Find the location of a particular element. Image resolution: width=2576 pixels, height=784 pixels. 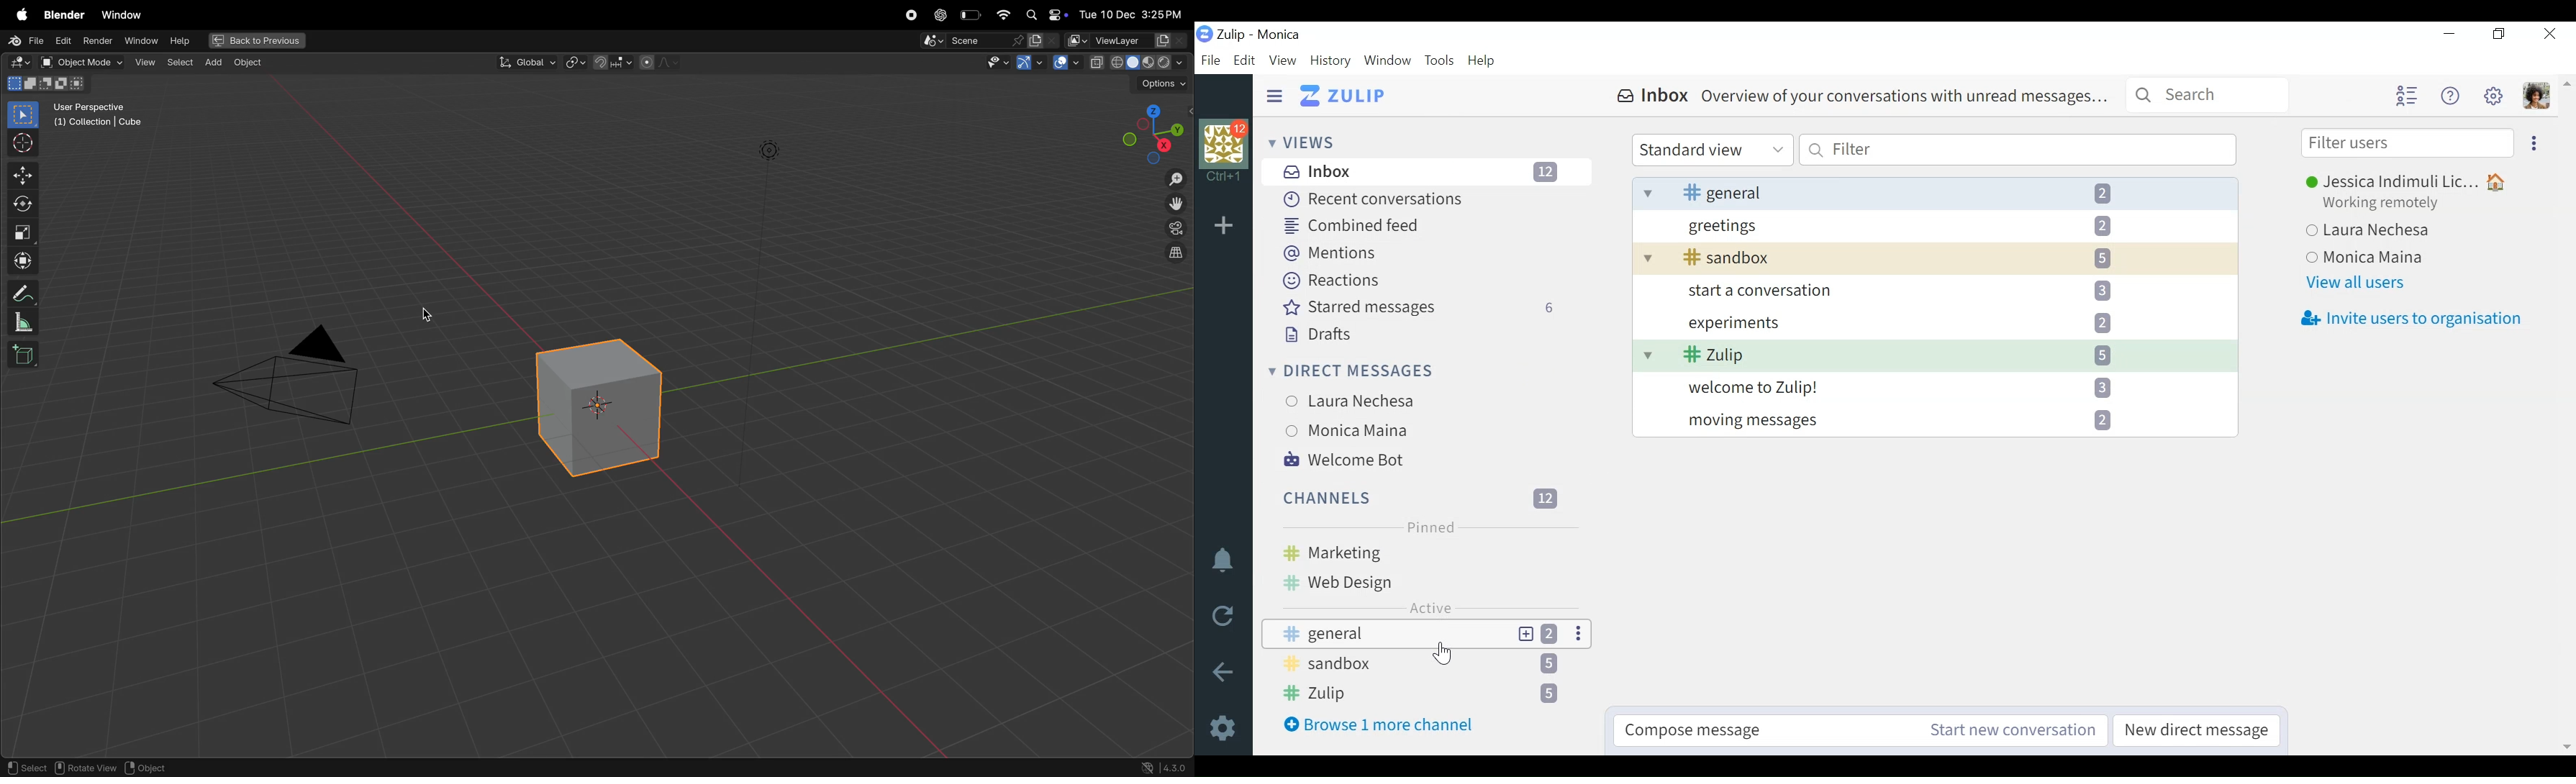

Reload is located at coordinates (1228, 617).